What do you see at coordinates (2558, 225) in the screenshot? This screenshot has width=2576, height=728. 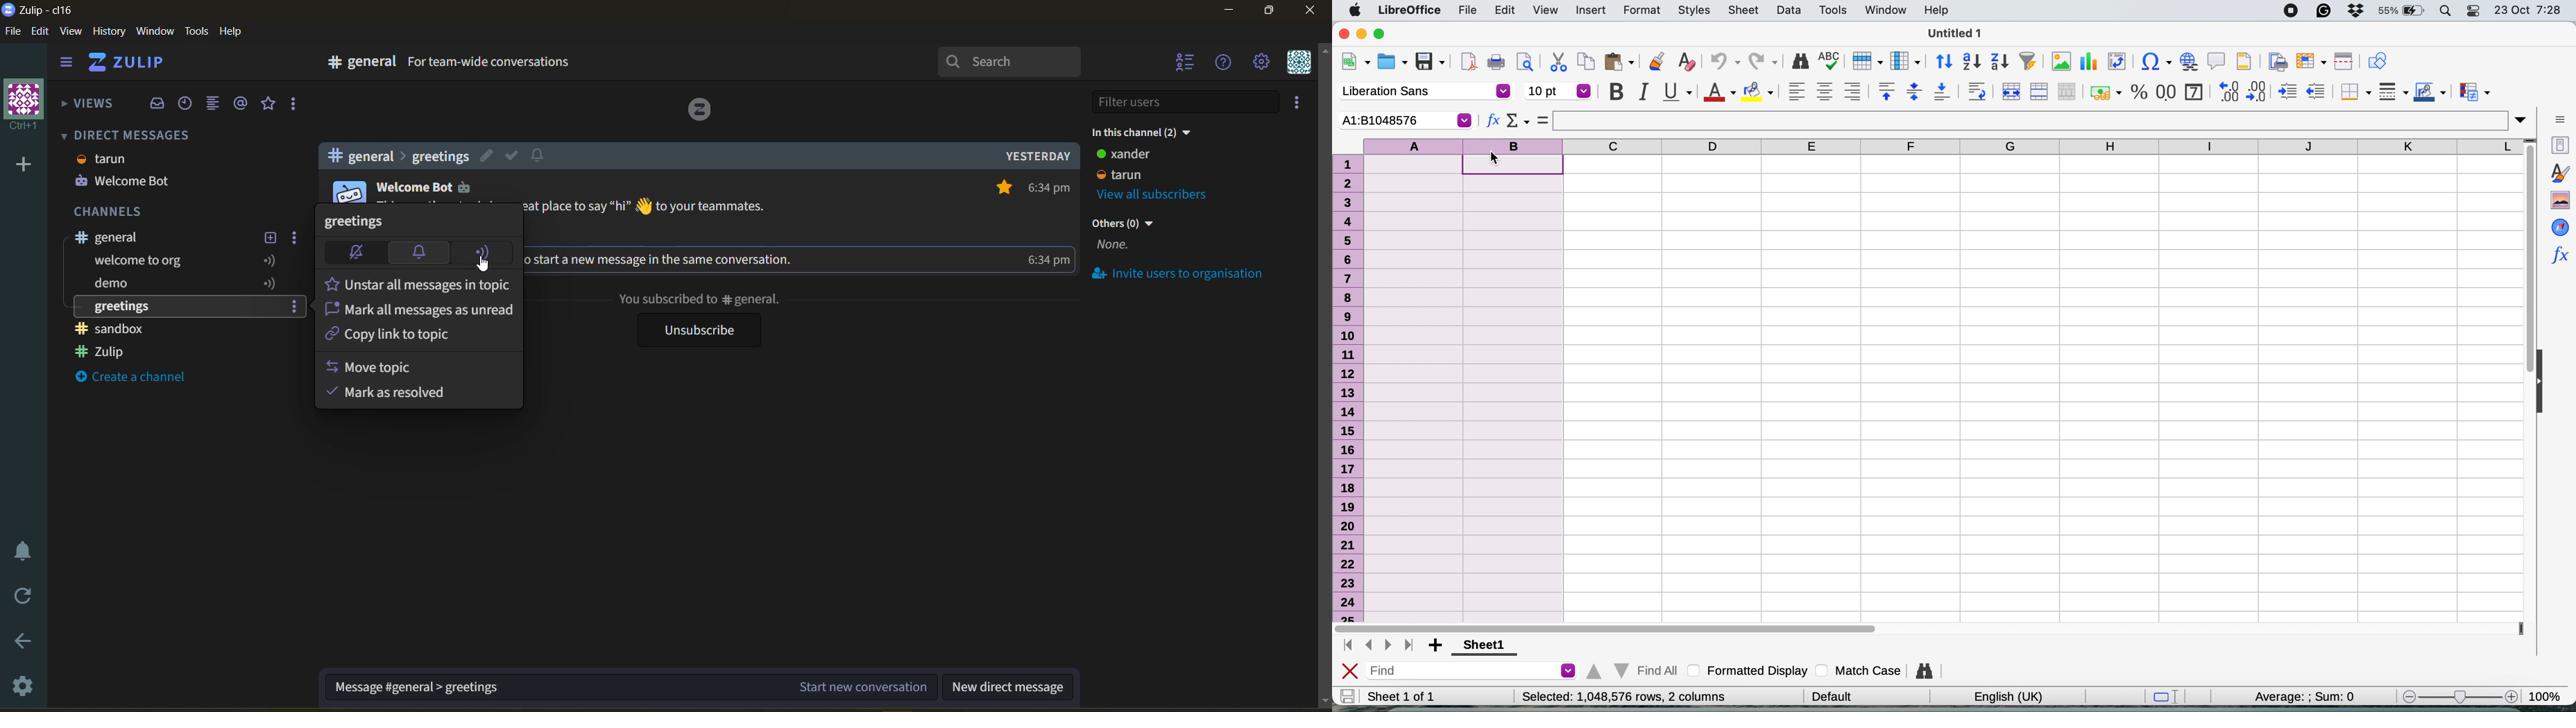 I see `navigator` at bounding box center [2558, 225].